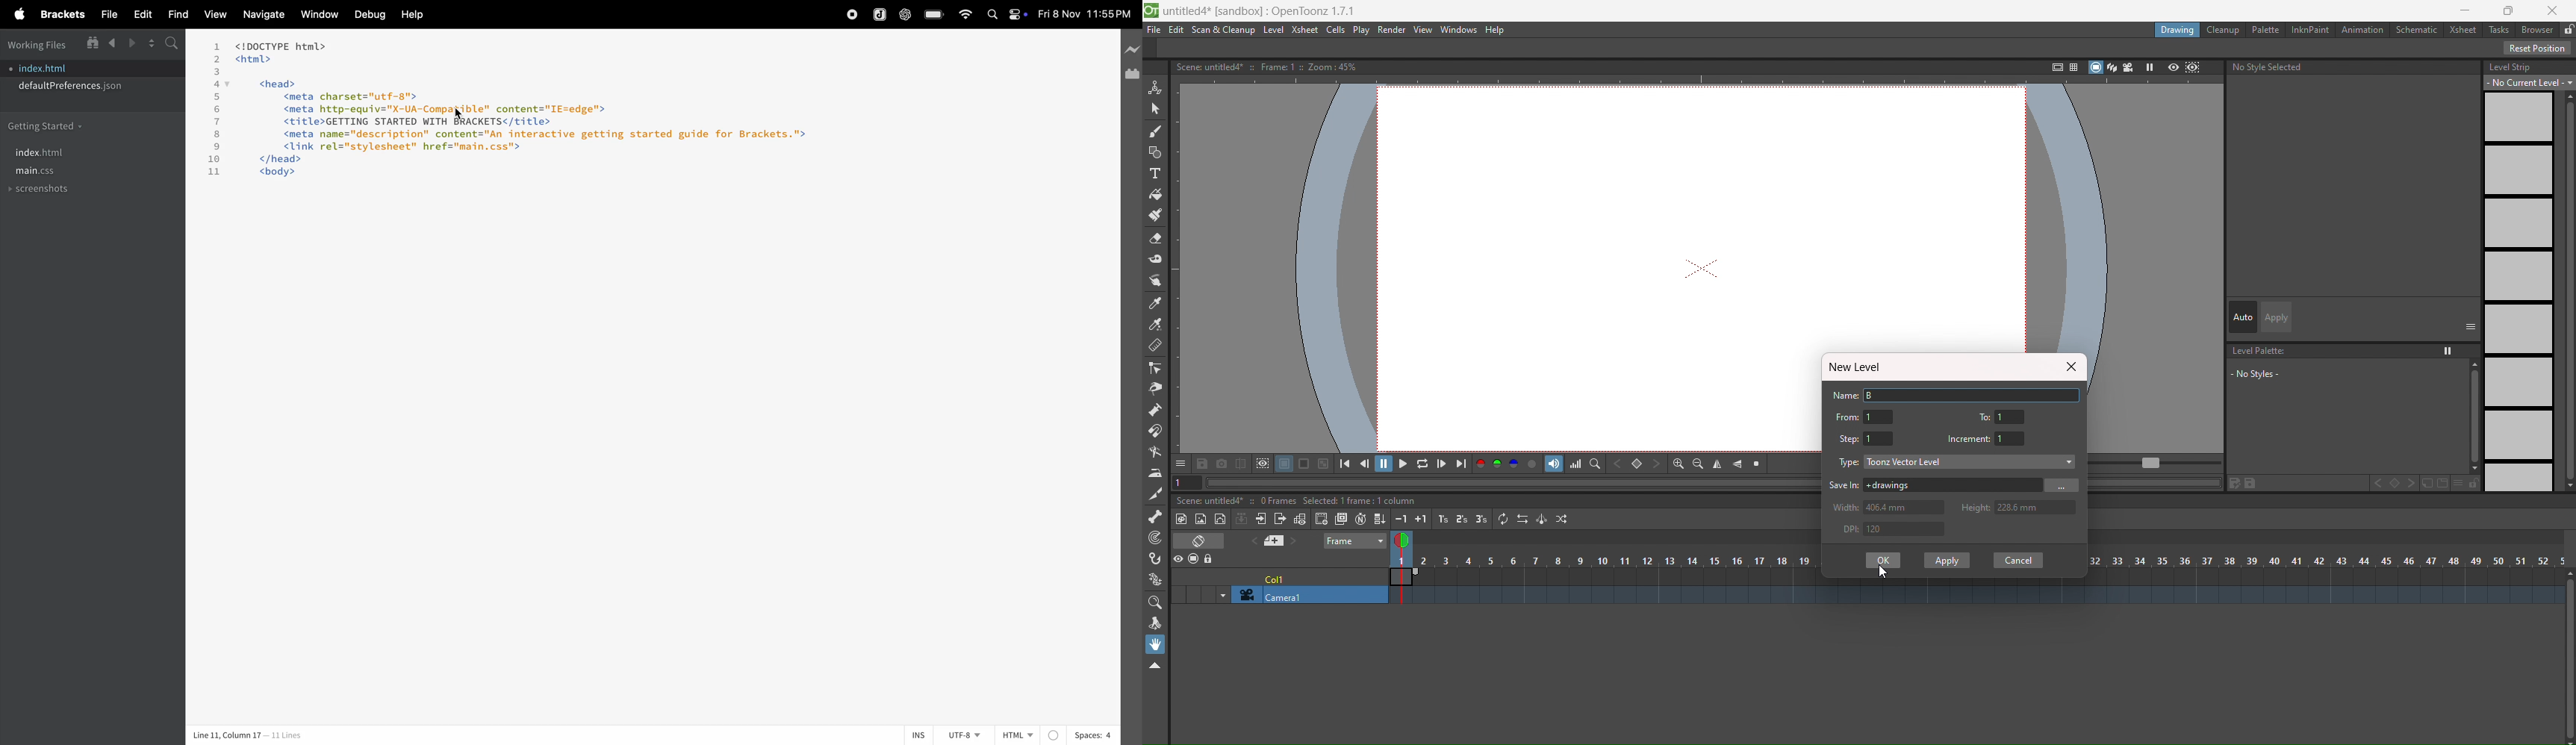 The height and width of the screenshot is (756, 2576). Describe the element at coordinates (1554, 464) in the screenshot. I see `soundtrack` at that location.